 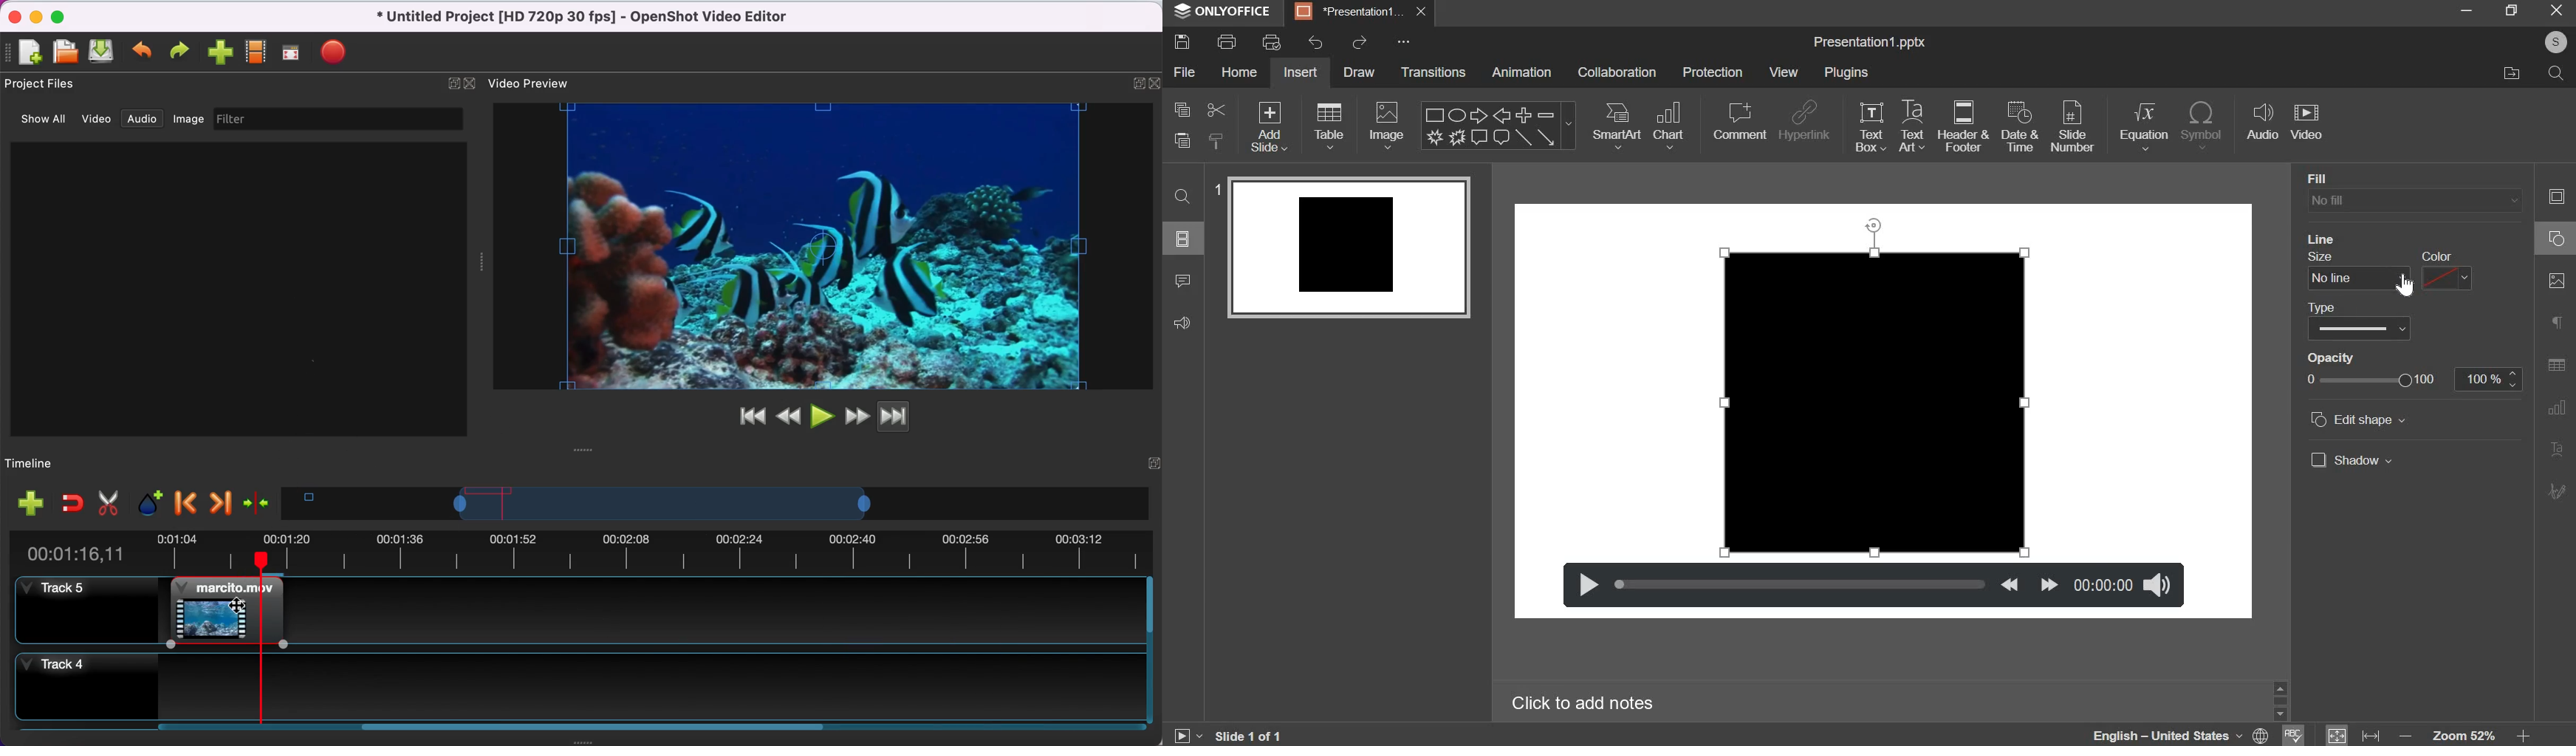 What do you see at coordinates (1713, 72) in the screenshot?
I see `protection` at bounding box center [1713, 72].